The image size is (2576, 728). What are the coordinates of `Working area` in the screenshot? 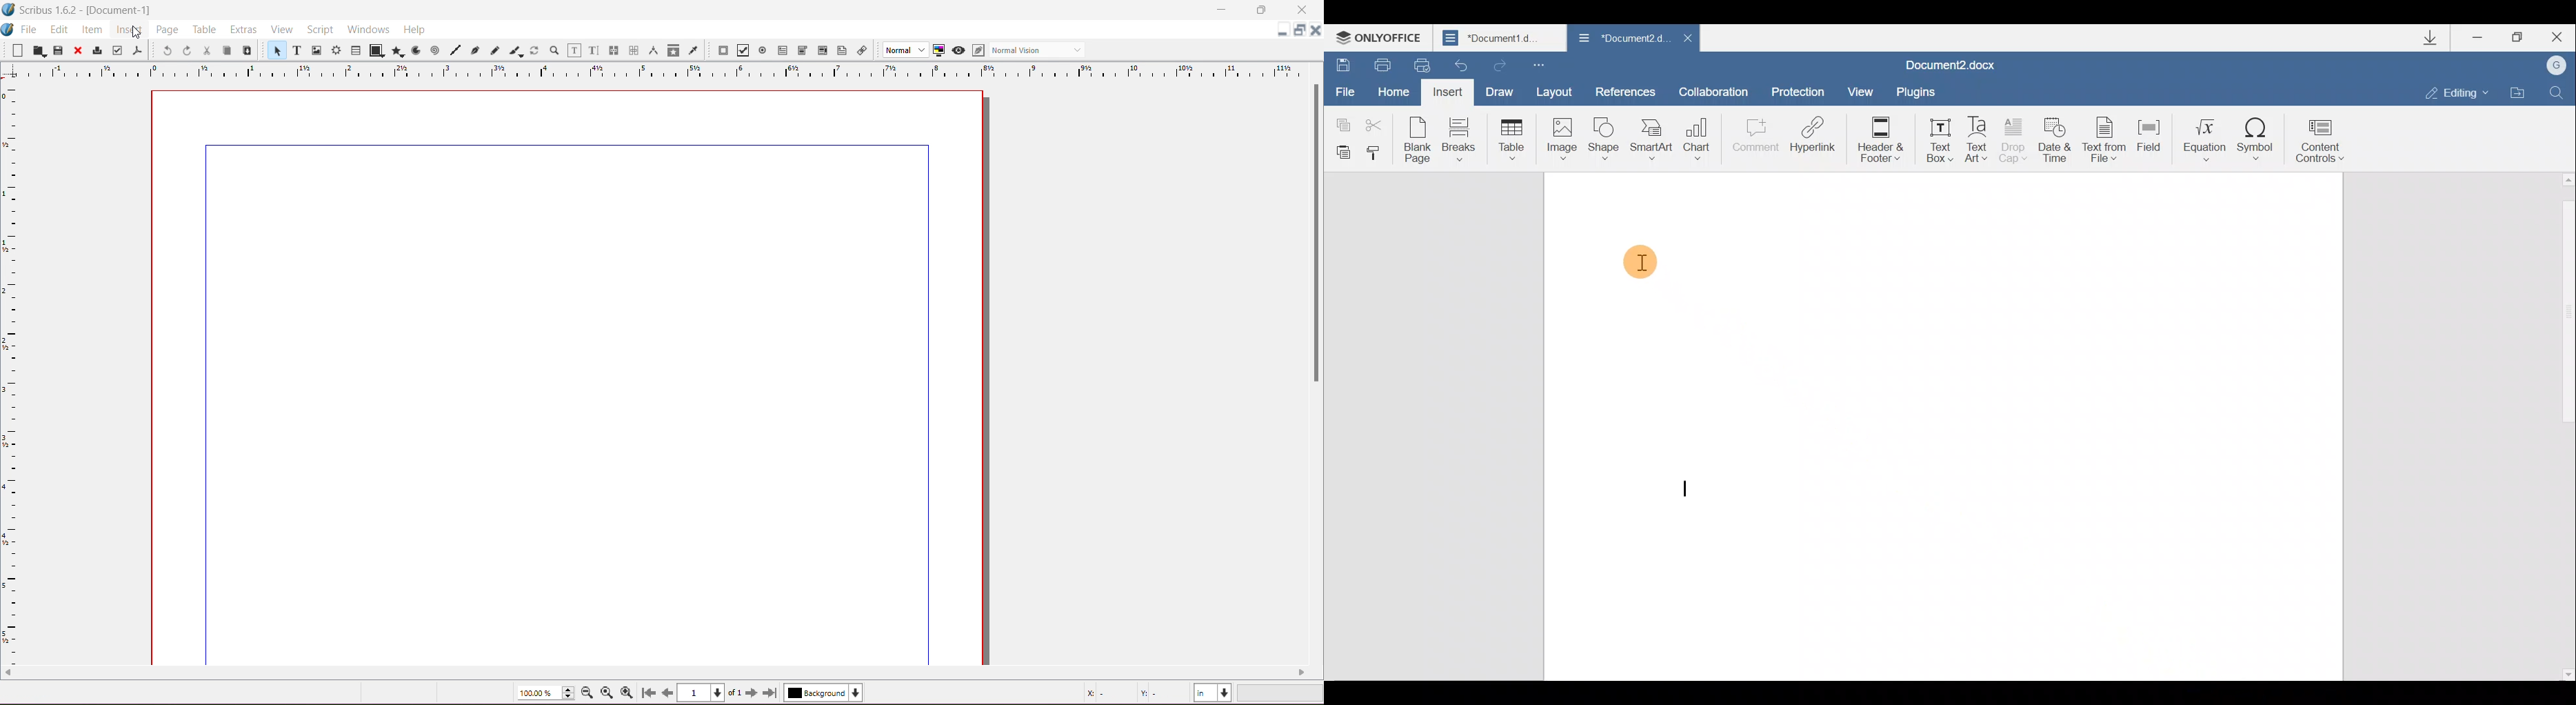 It's located at (1945, 426).